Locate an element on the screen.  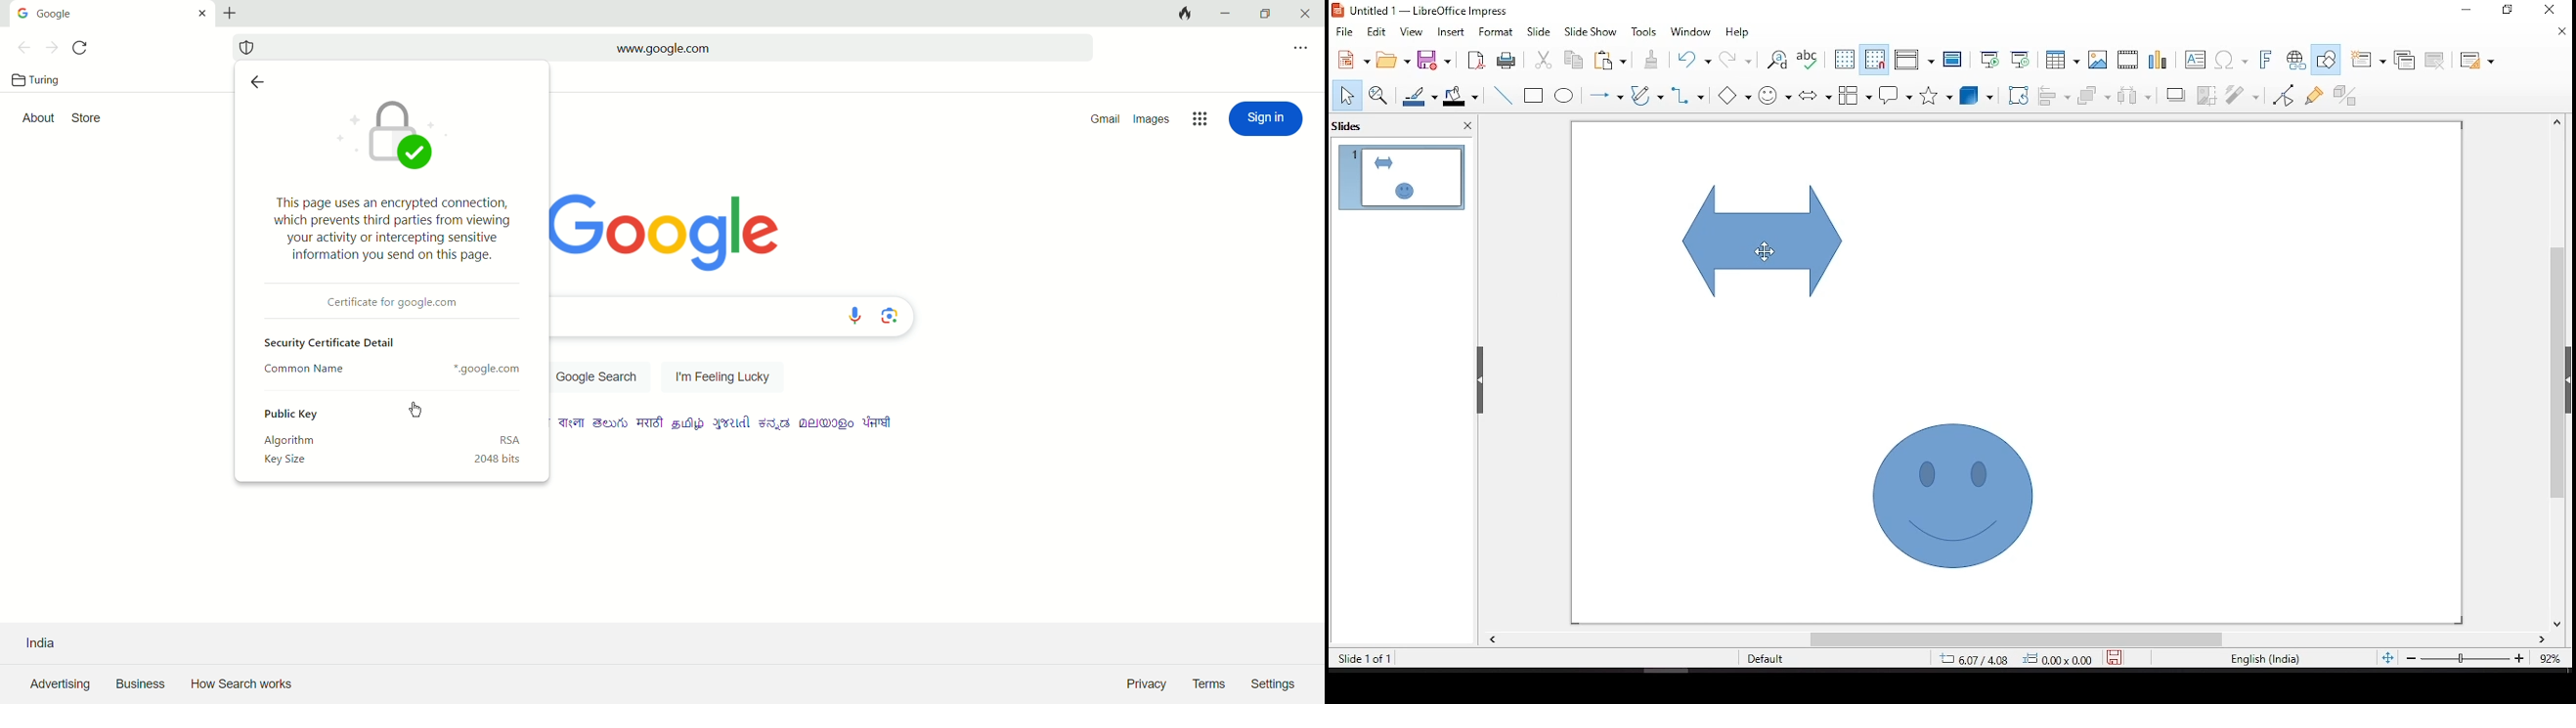
0.00x0.00 is located at coordinates (2057, 657).